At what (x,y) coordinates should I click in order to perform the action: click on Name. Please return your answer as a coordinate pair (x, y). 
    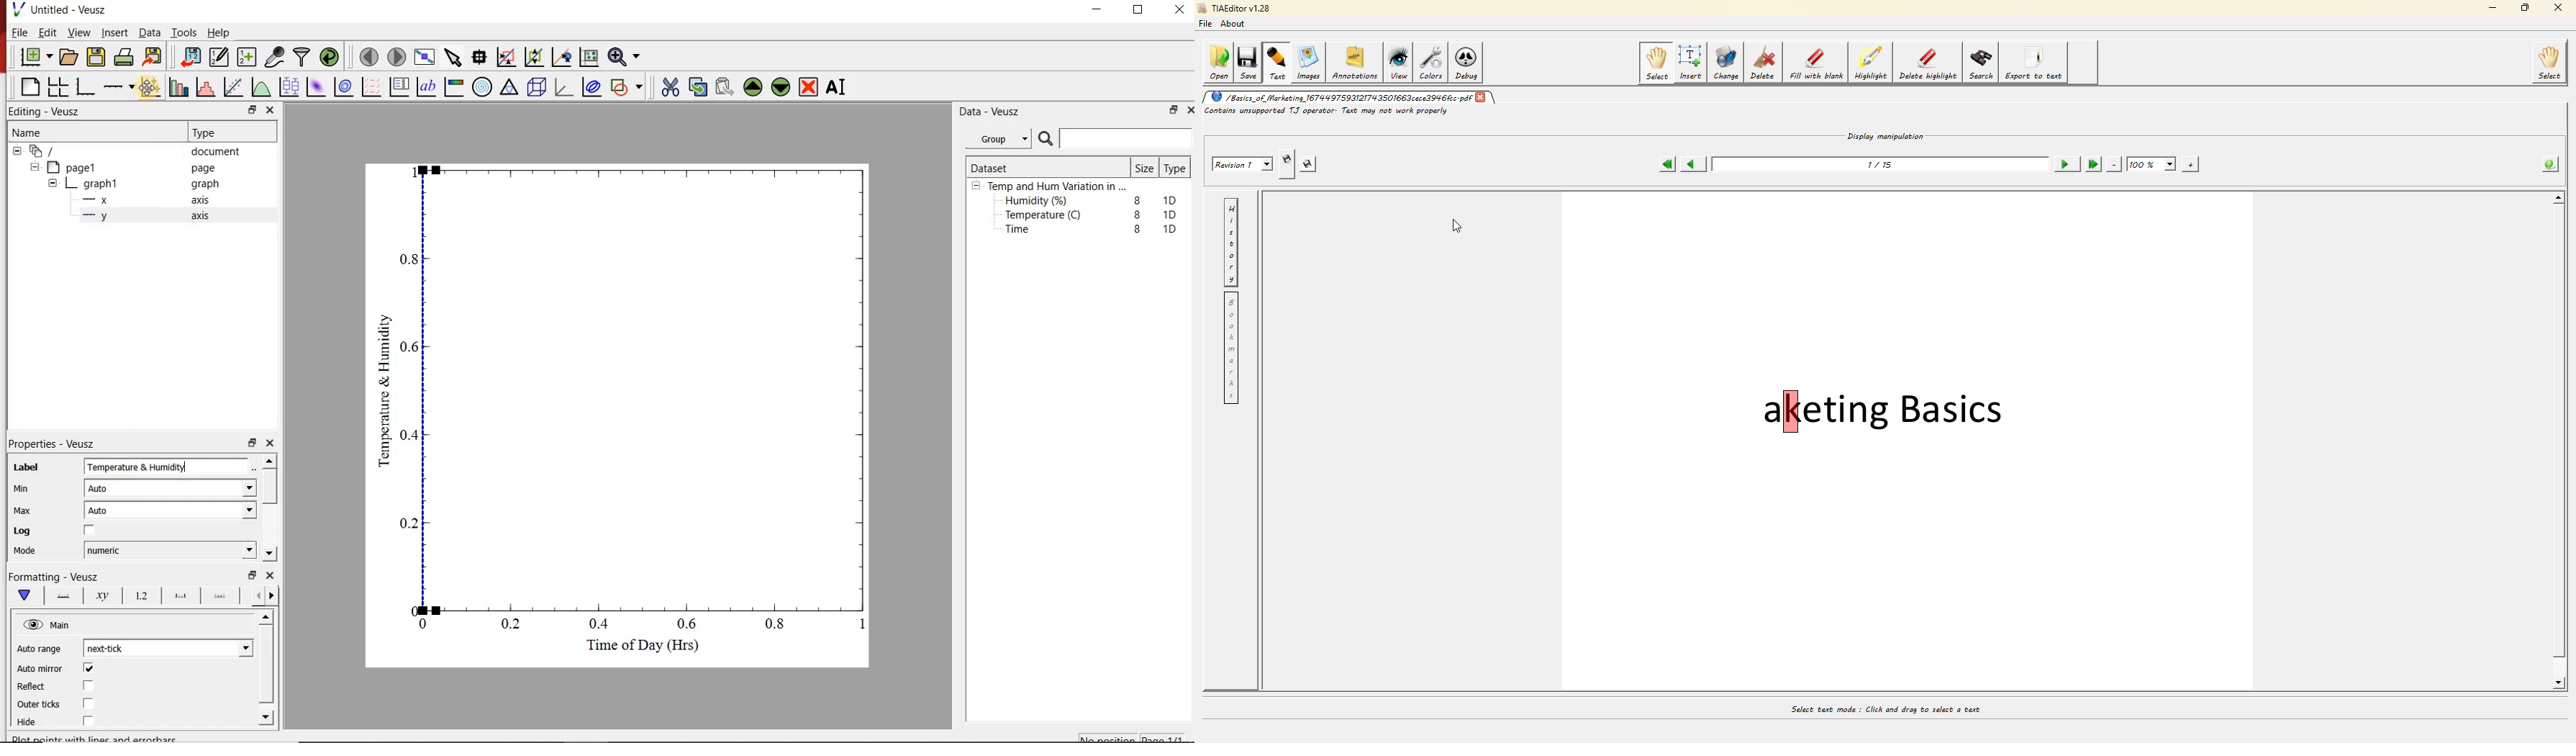
    Looking at the image, I should click on (40, 134).